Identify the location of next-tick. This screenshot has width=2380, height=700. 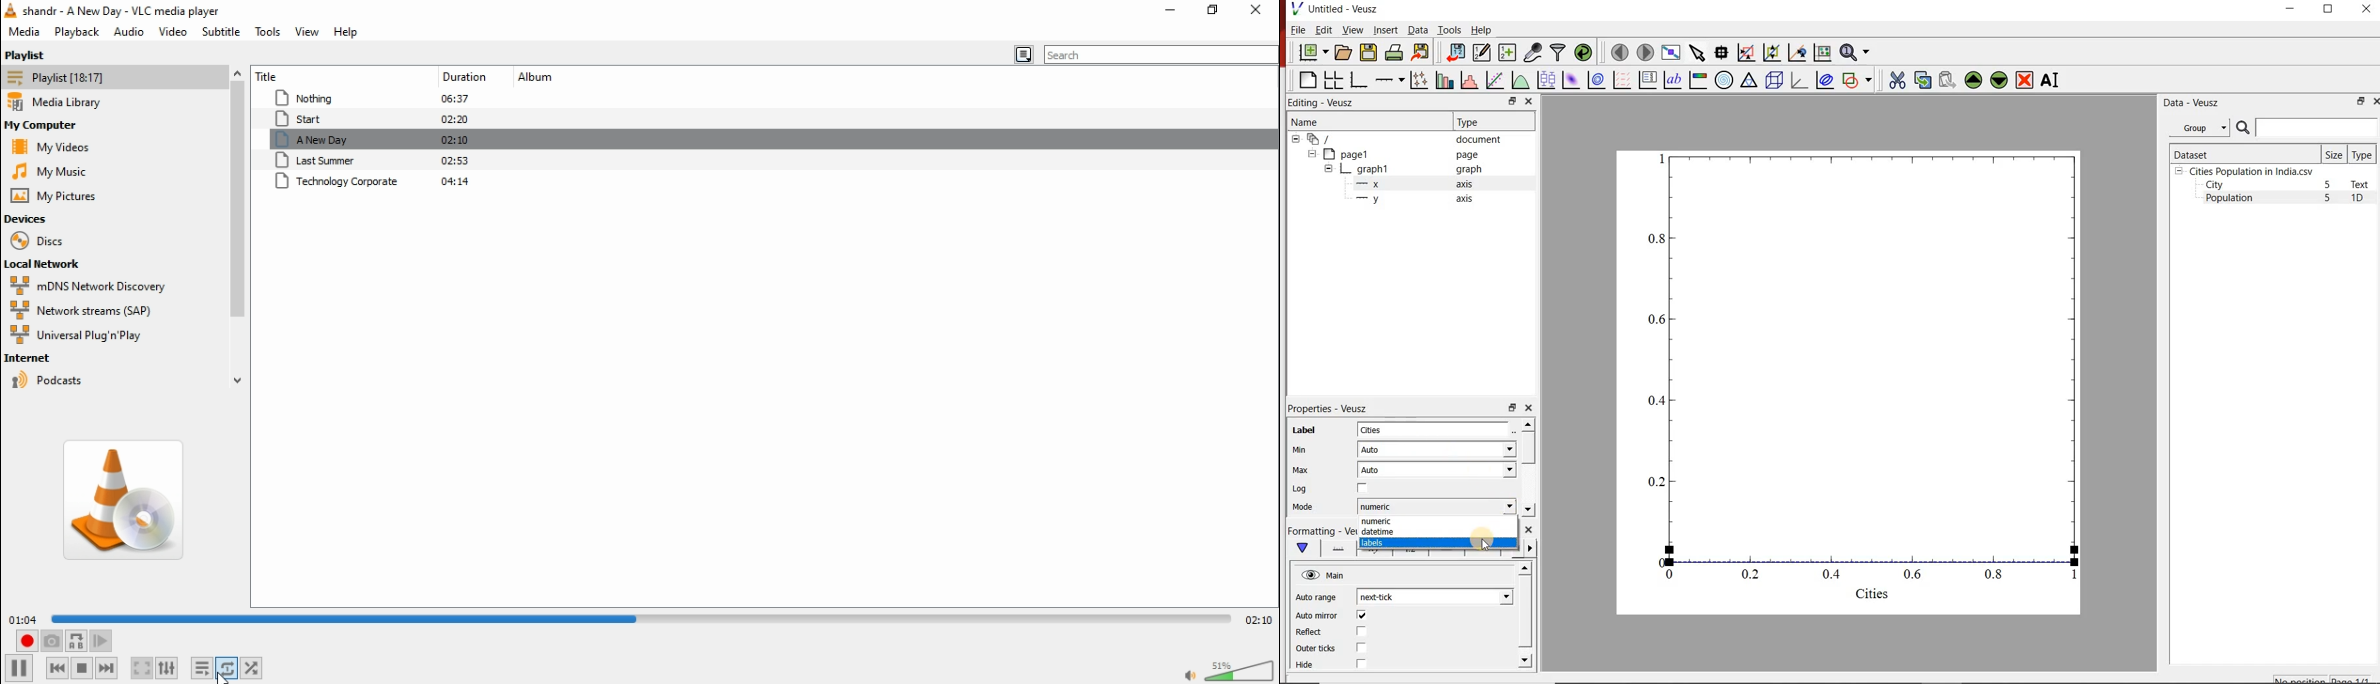
(1434, 597).